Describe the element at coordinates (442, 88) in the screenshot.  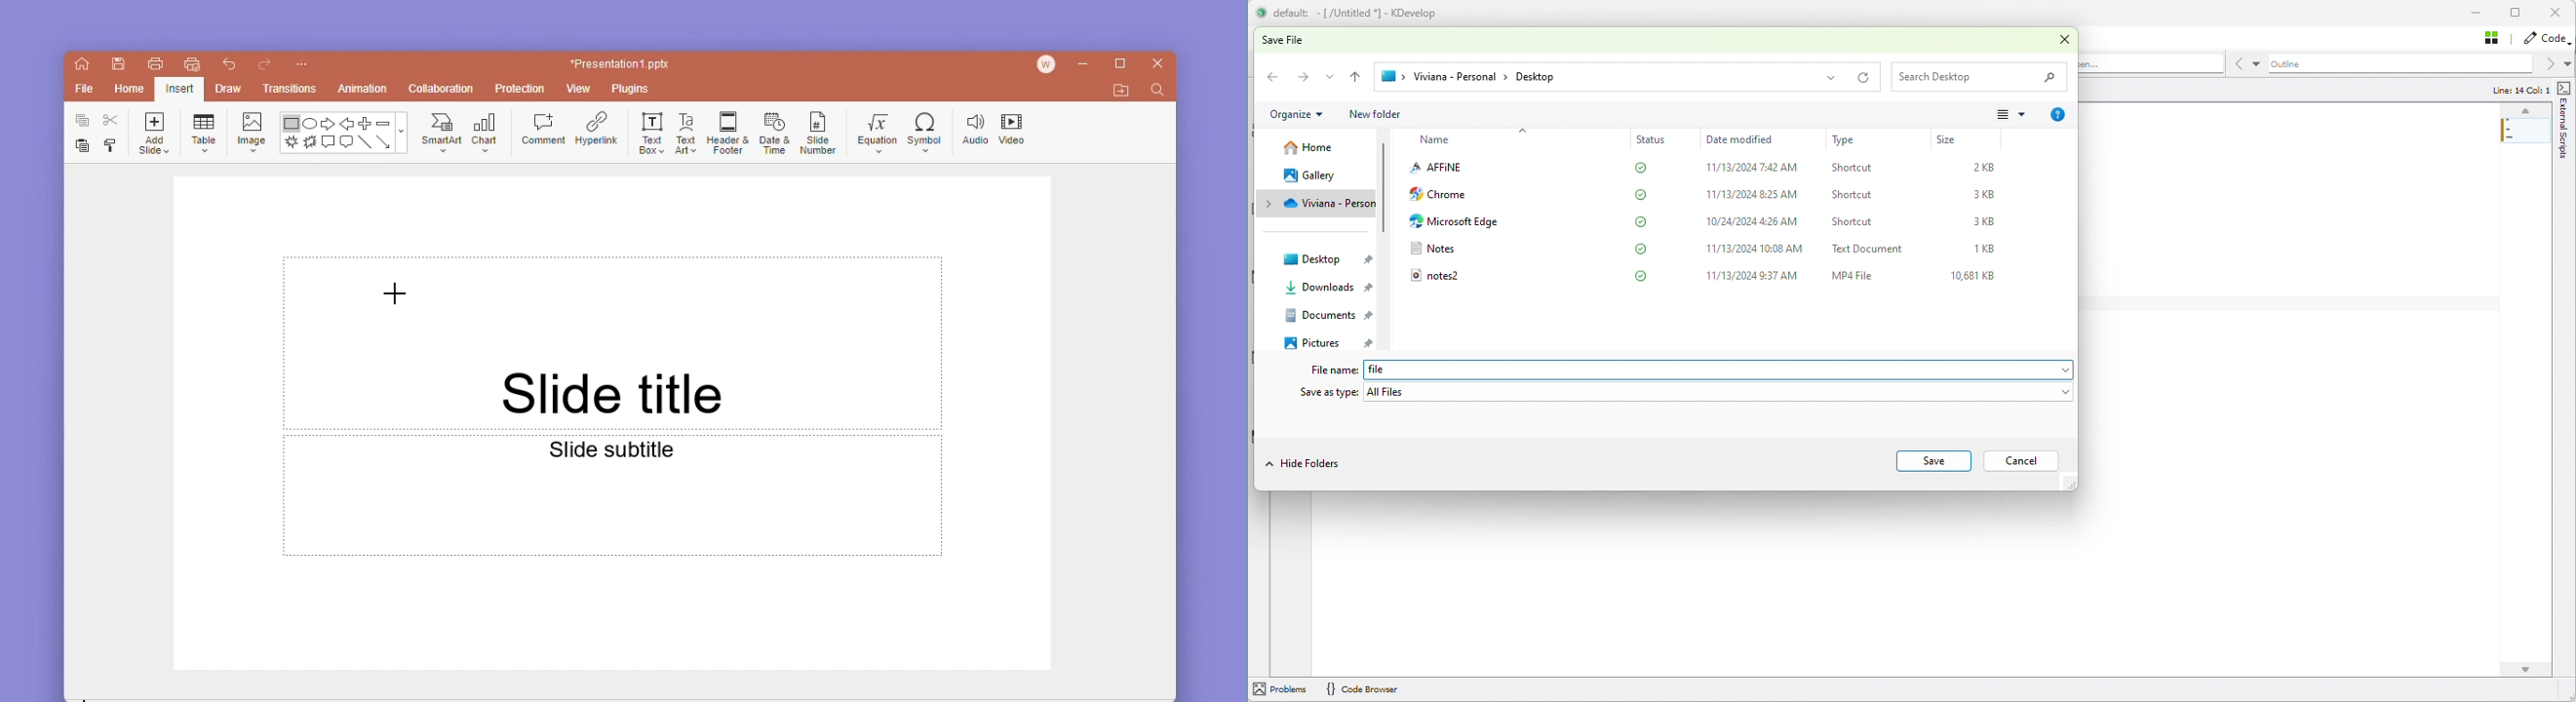
I see `collaboration` at that location.